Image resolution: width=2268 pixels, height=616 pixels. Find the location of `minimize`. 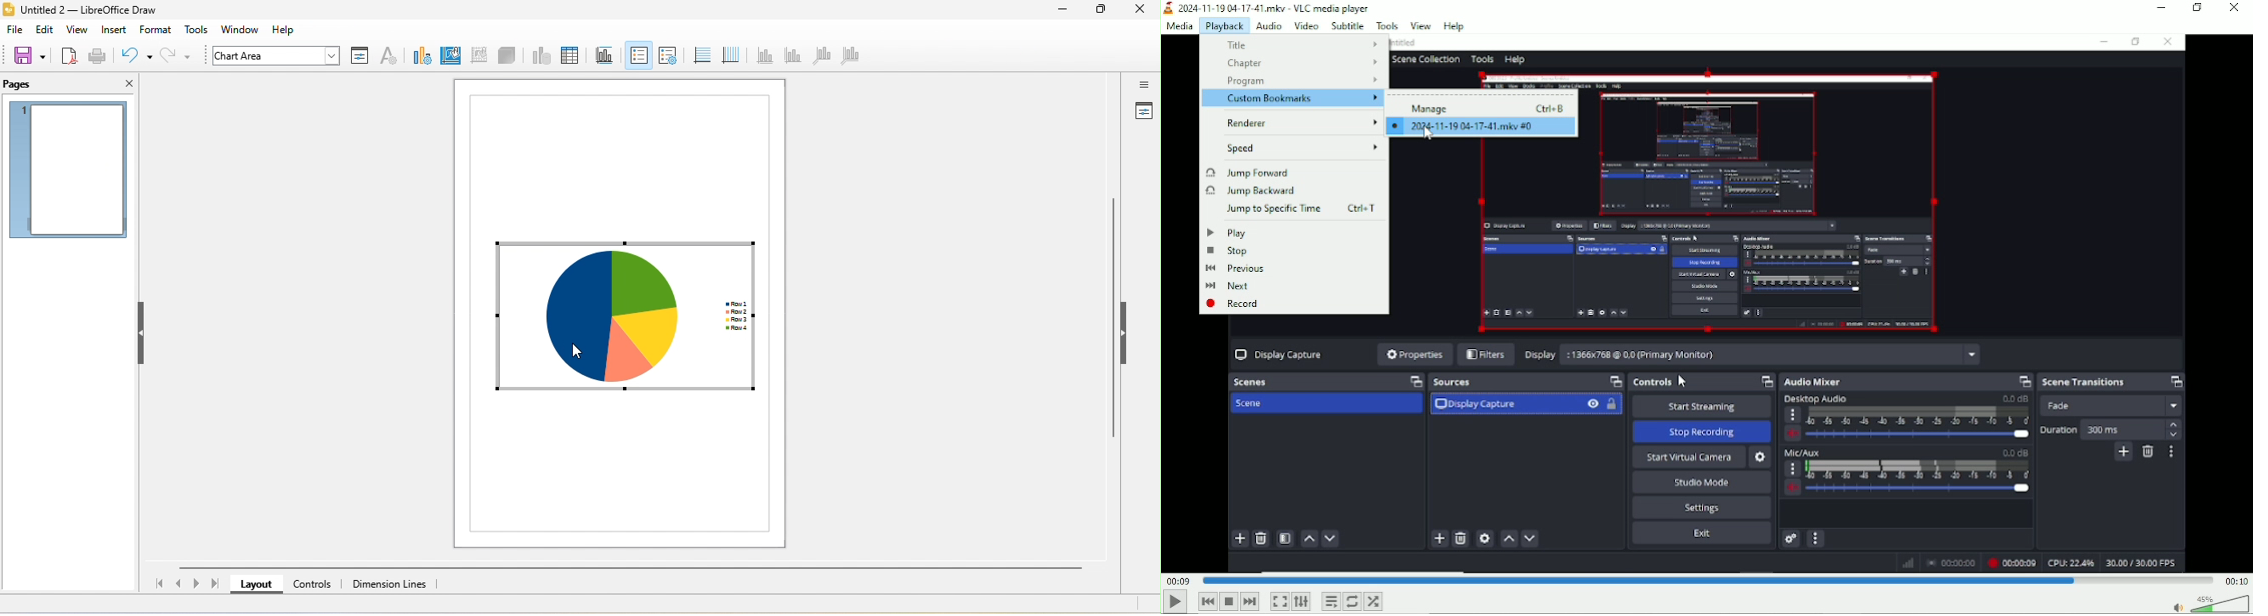

minimize is located at coordinates (1062, 11).